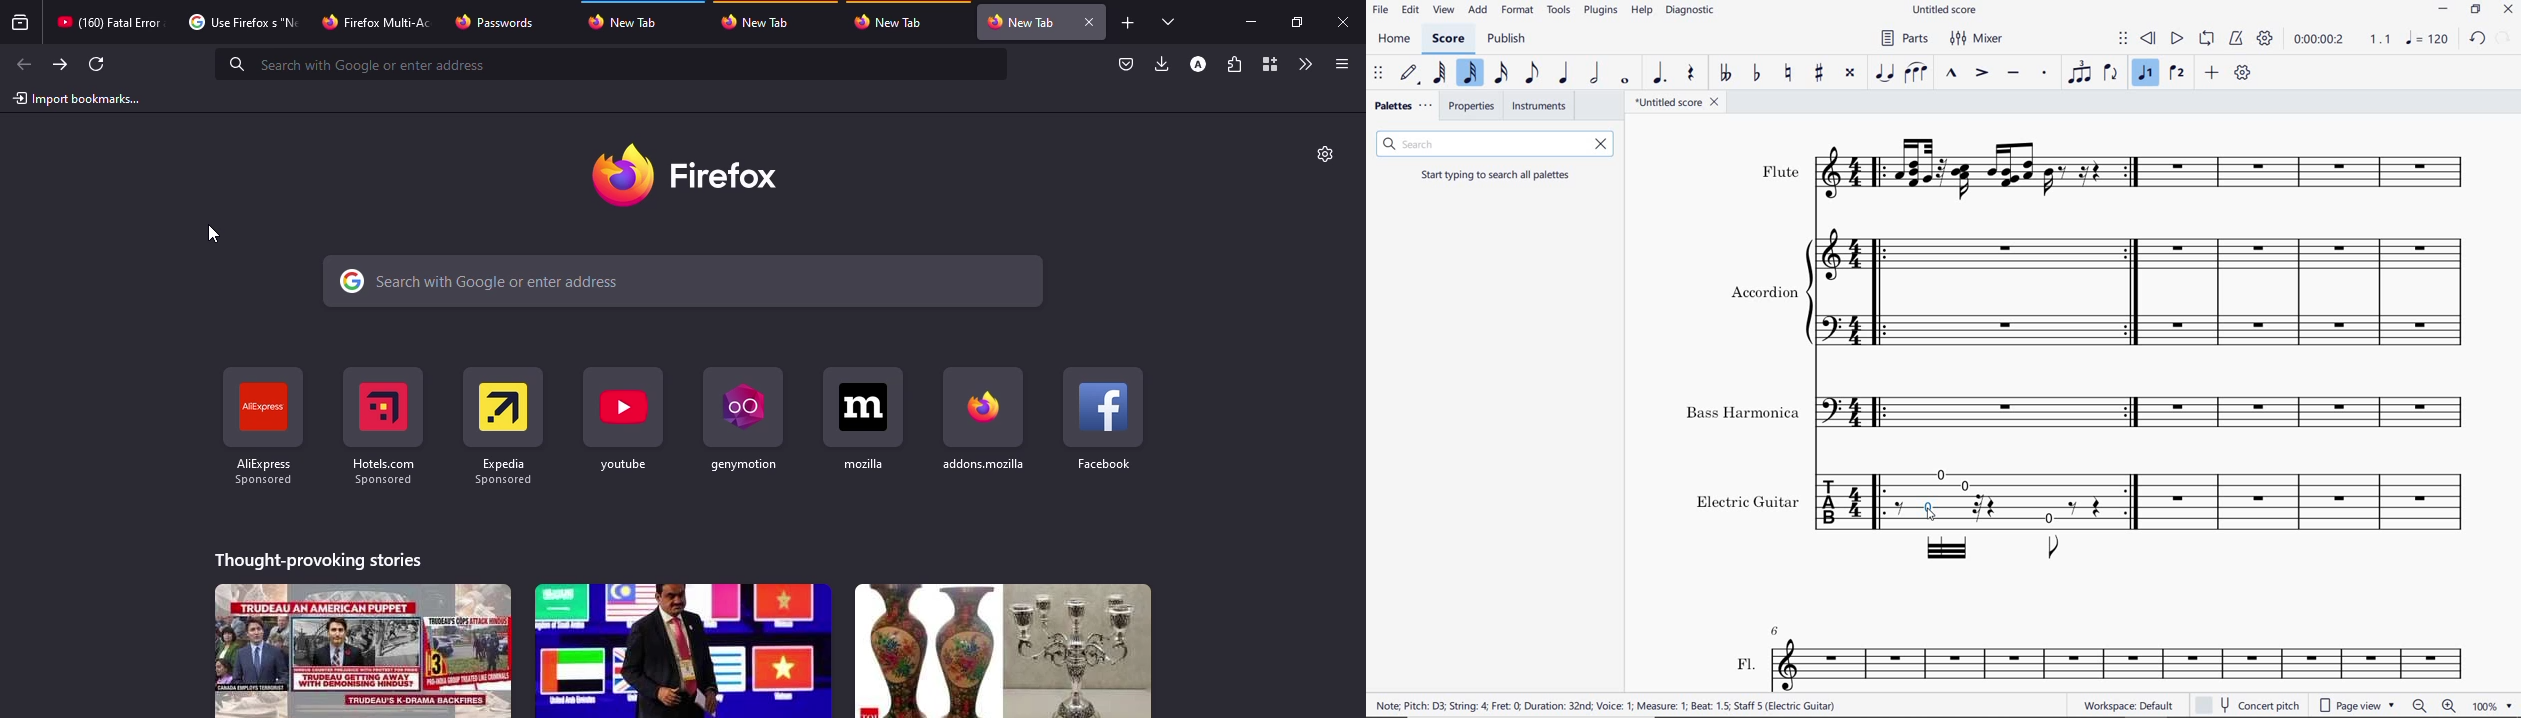 Image resolution: width=2548 pixels, height=728 pixels. Describe the element at coordinates (1379, 74) in the screenshot. I see `select to move` at that location.